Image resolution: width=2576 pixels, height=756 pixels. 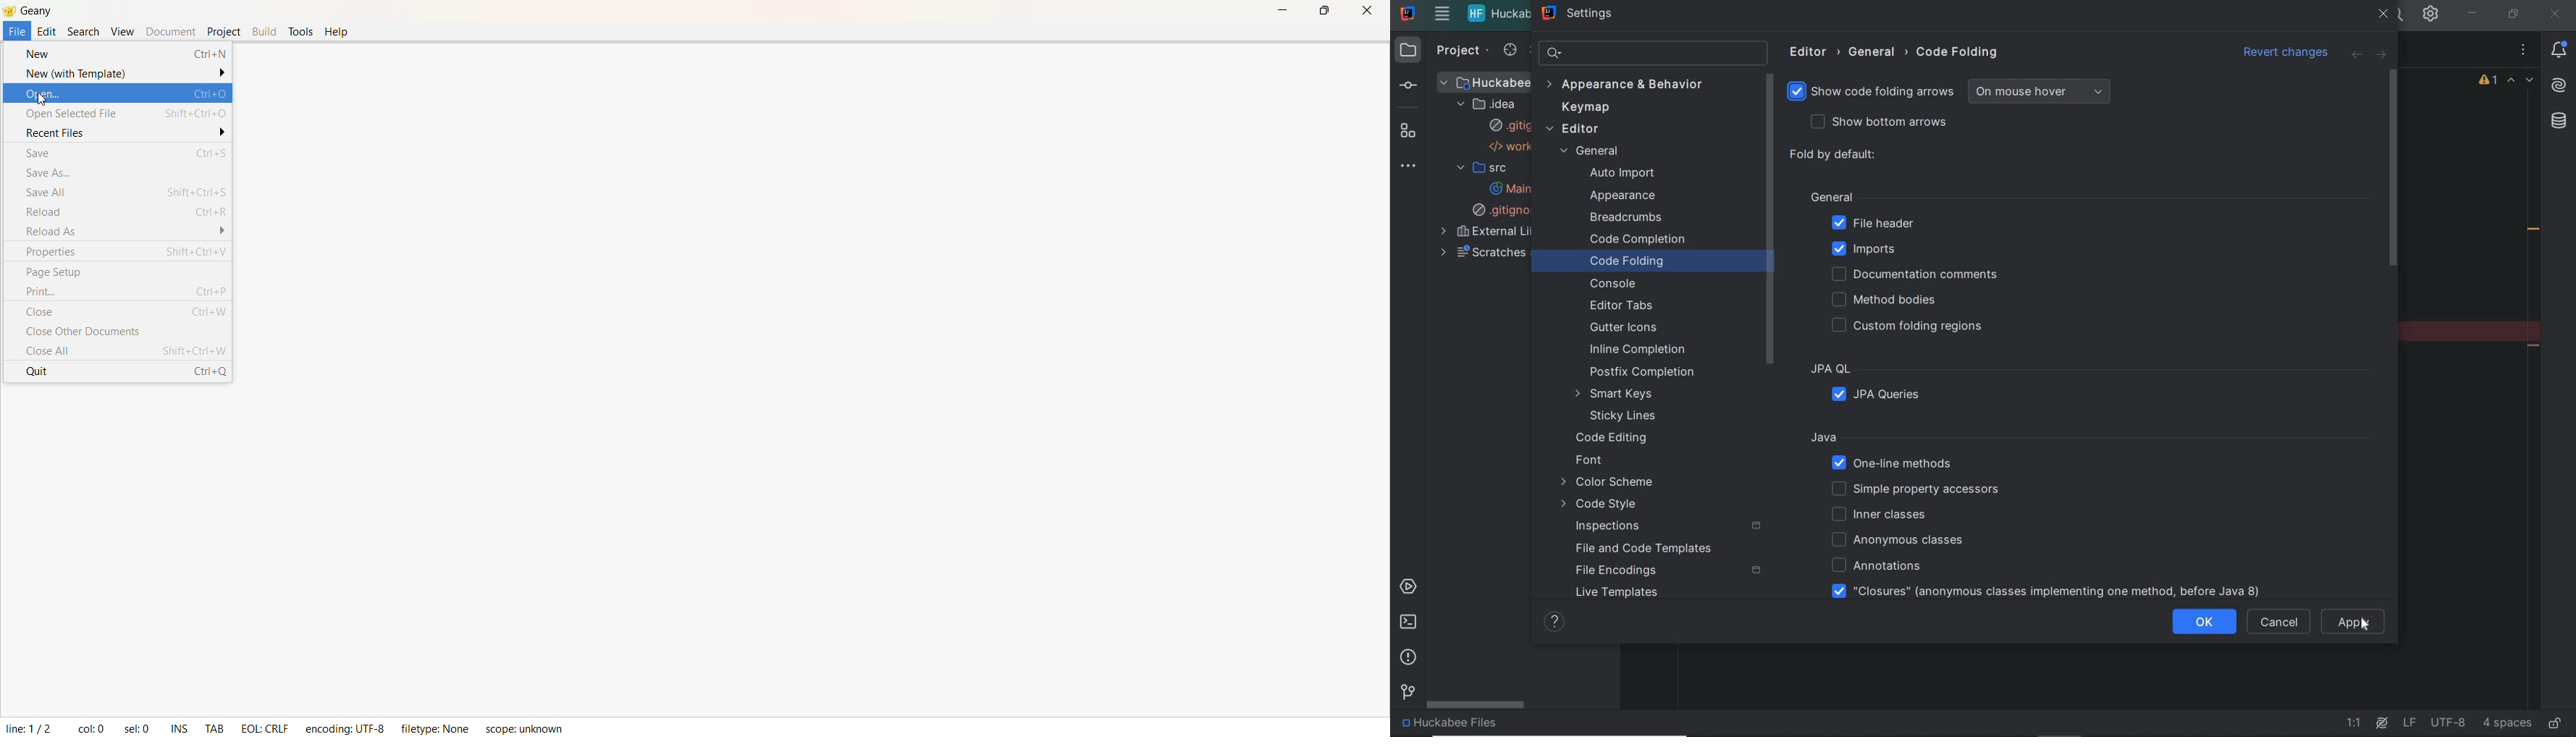 I want to click on code editing, so click(x=1613, y=439).